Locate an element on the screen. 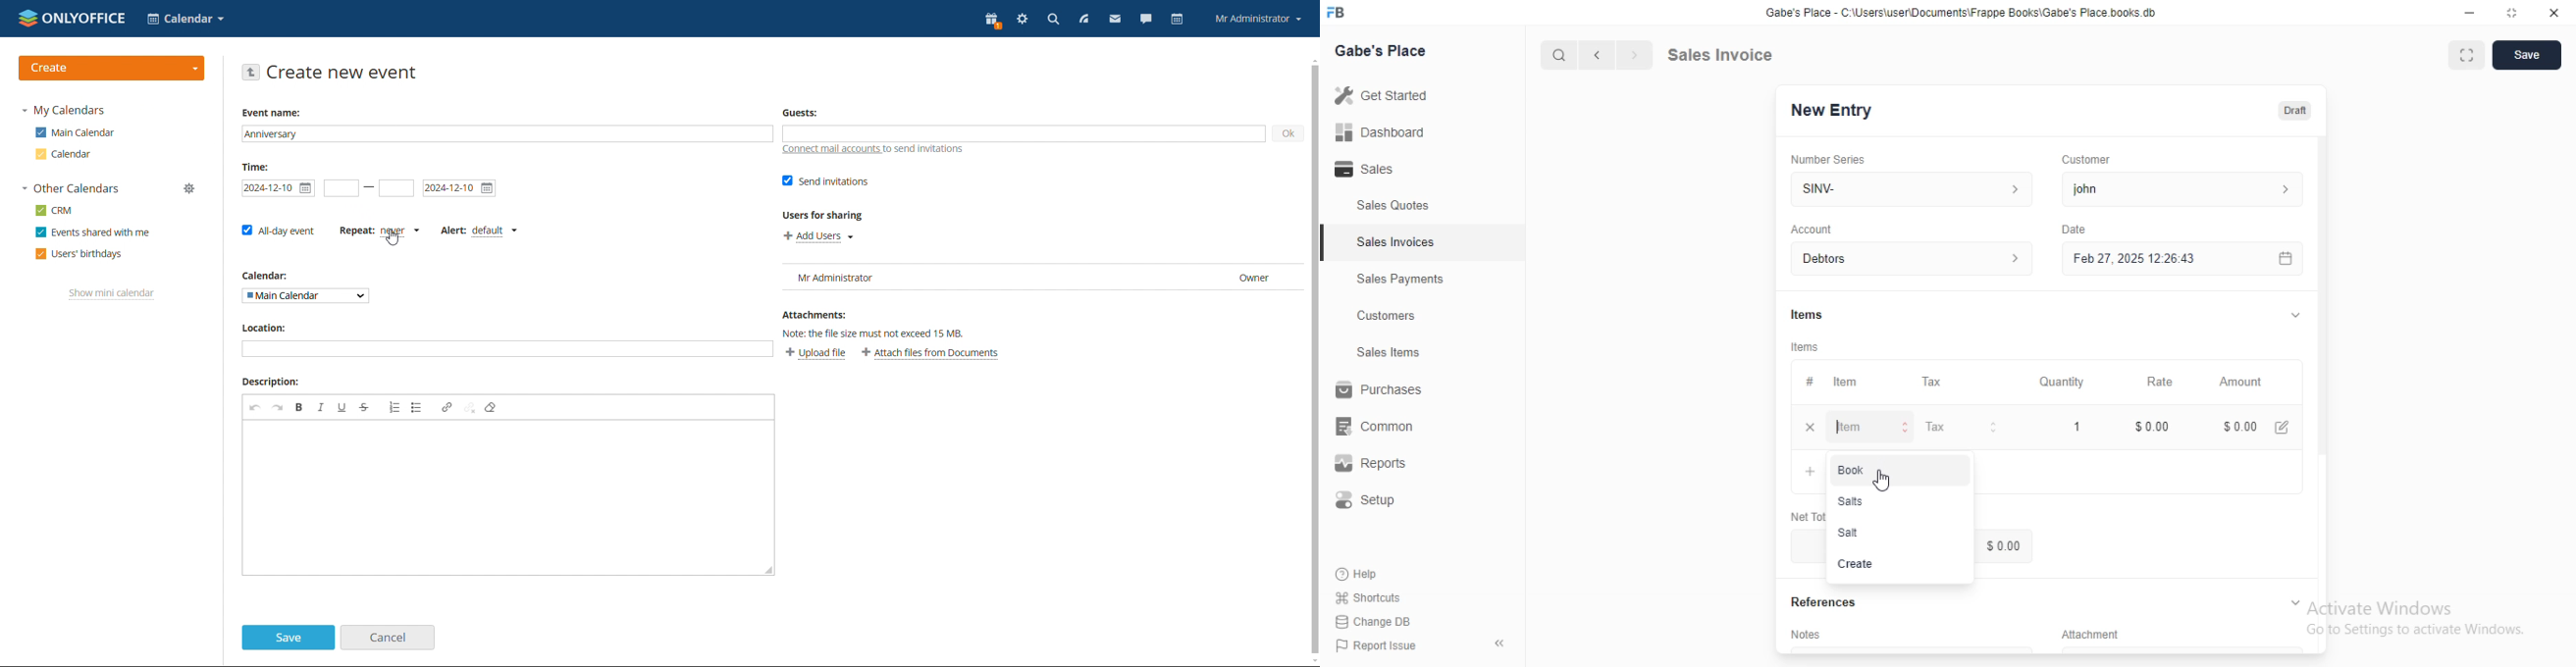 The height and width of the screenshot is (672, 2576). Sat is located at coordinates (1850, 533).